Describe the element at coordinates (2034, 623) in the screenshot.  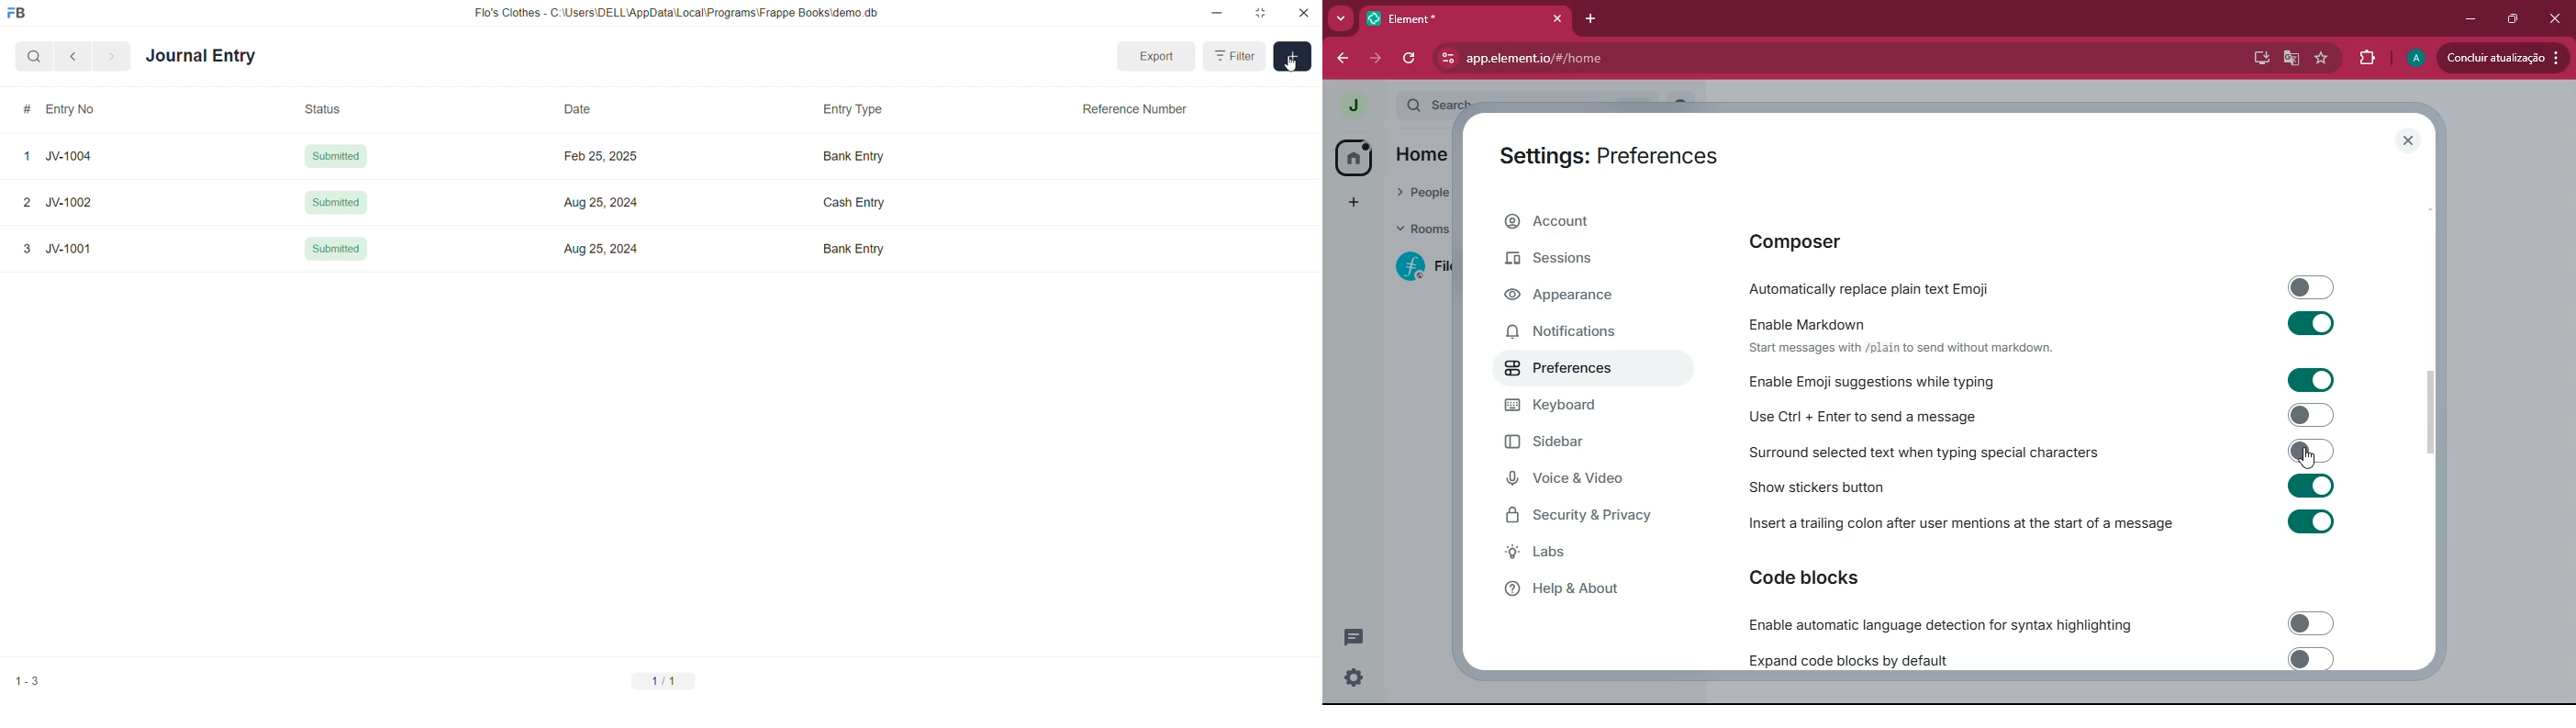
I see `Enable automatic language detection for syntax highlighting ` at that location.